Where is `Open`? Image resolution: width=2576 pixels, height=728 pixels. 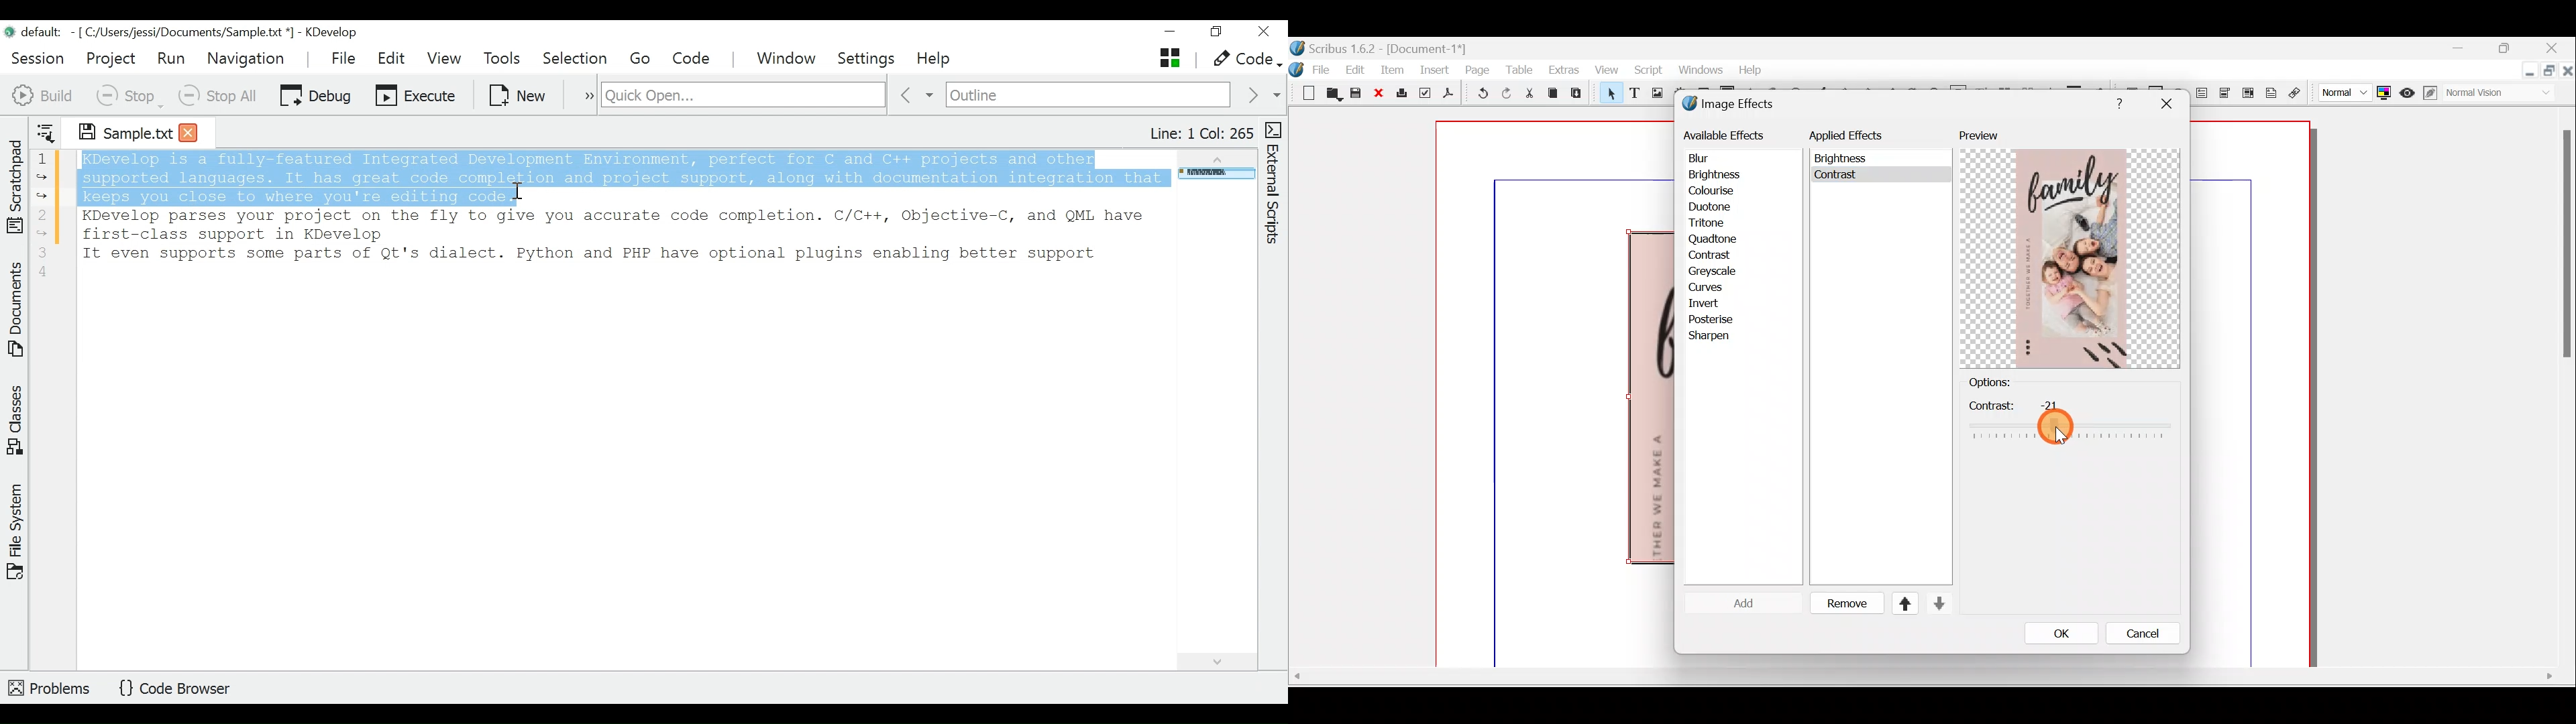
Open is located at coordinates (1332, 95).